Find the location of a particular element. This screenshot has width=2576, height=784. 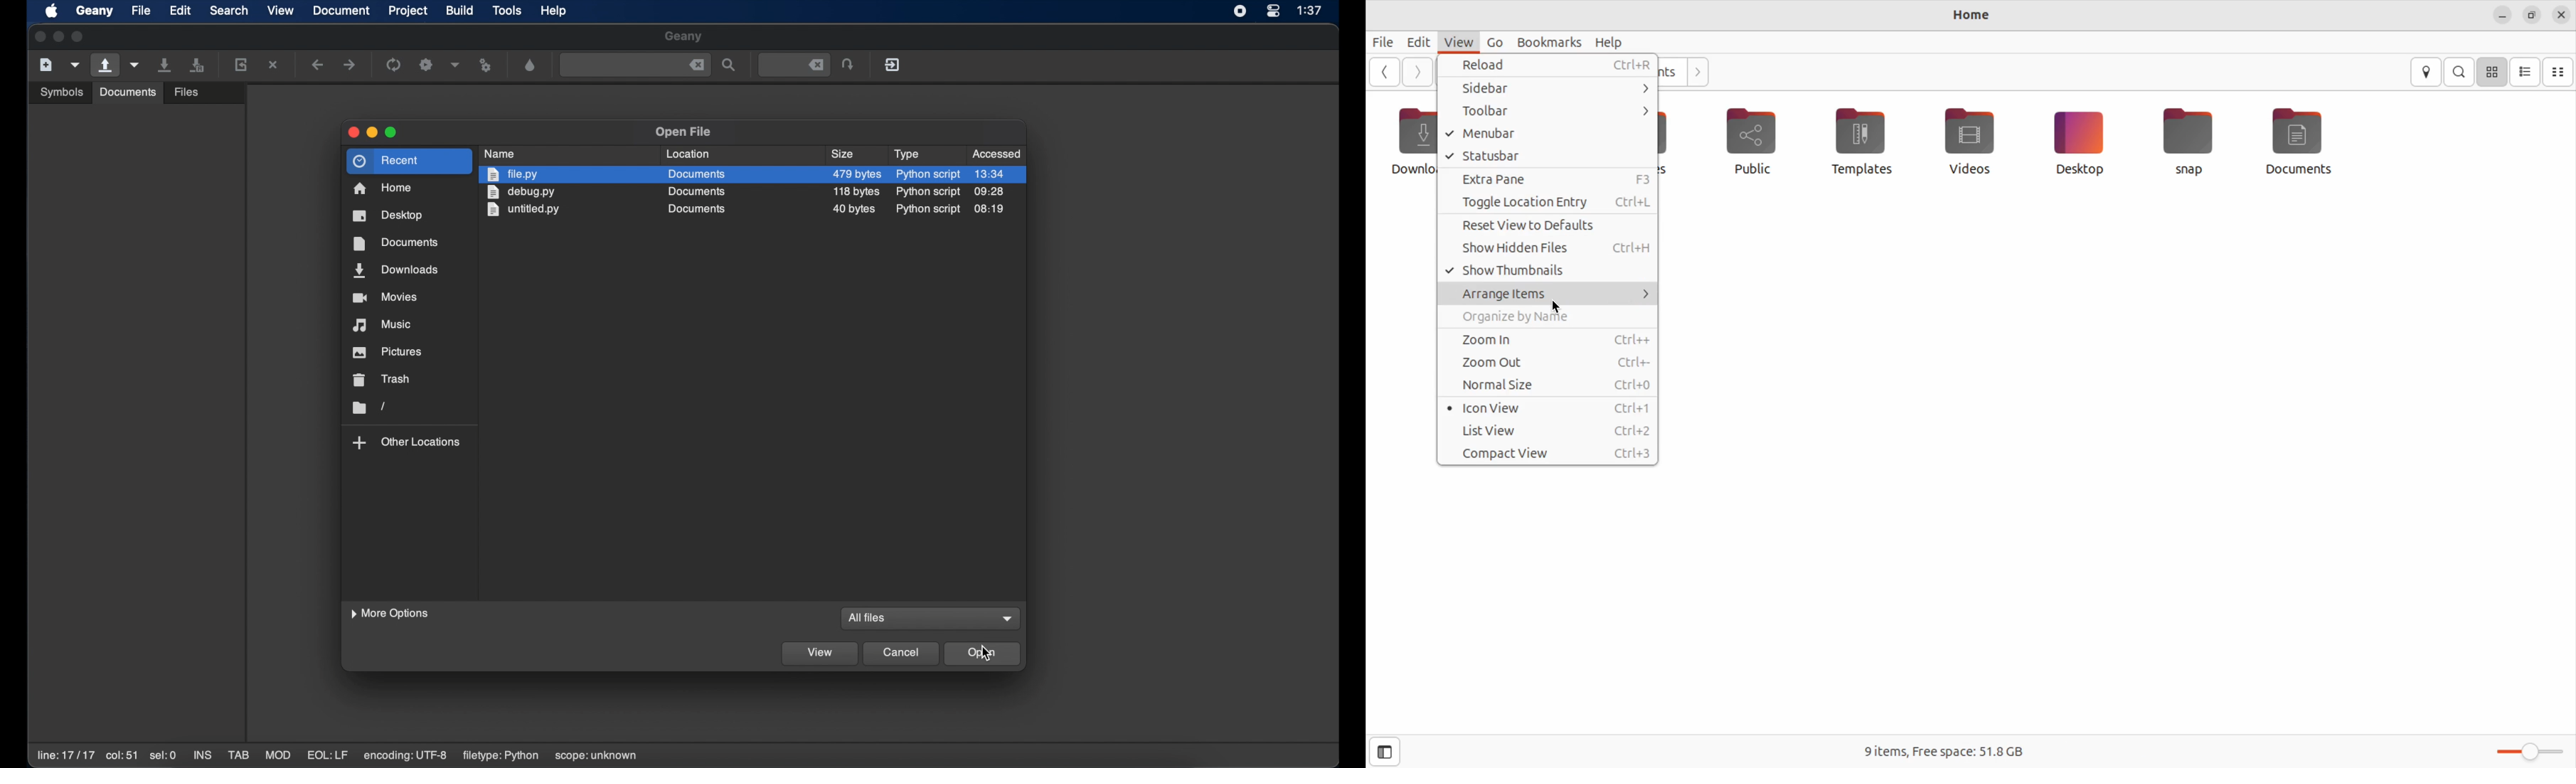

open side bar is located at coordinates (1385, 752).